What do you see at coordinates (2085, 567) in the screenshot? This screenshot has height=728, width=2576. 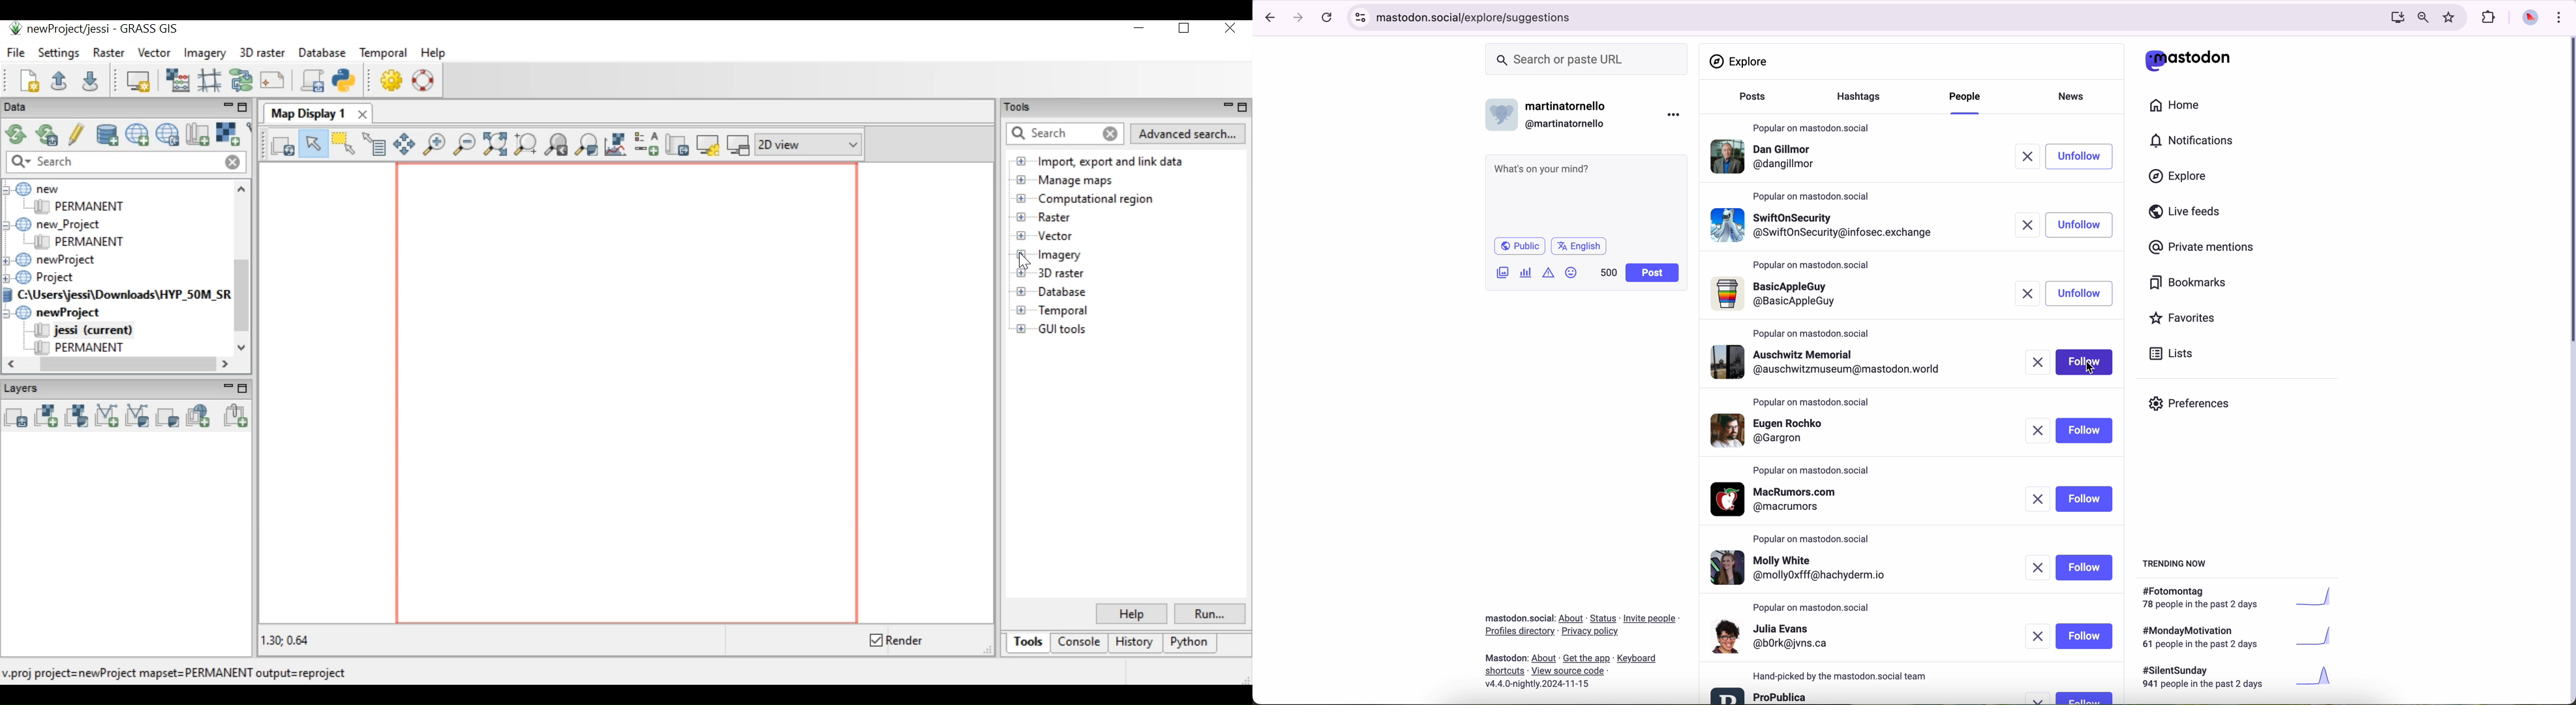 I see `follow button` at bounding box center [2085, 567].